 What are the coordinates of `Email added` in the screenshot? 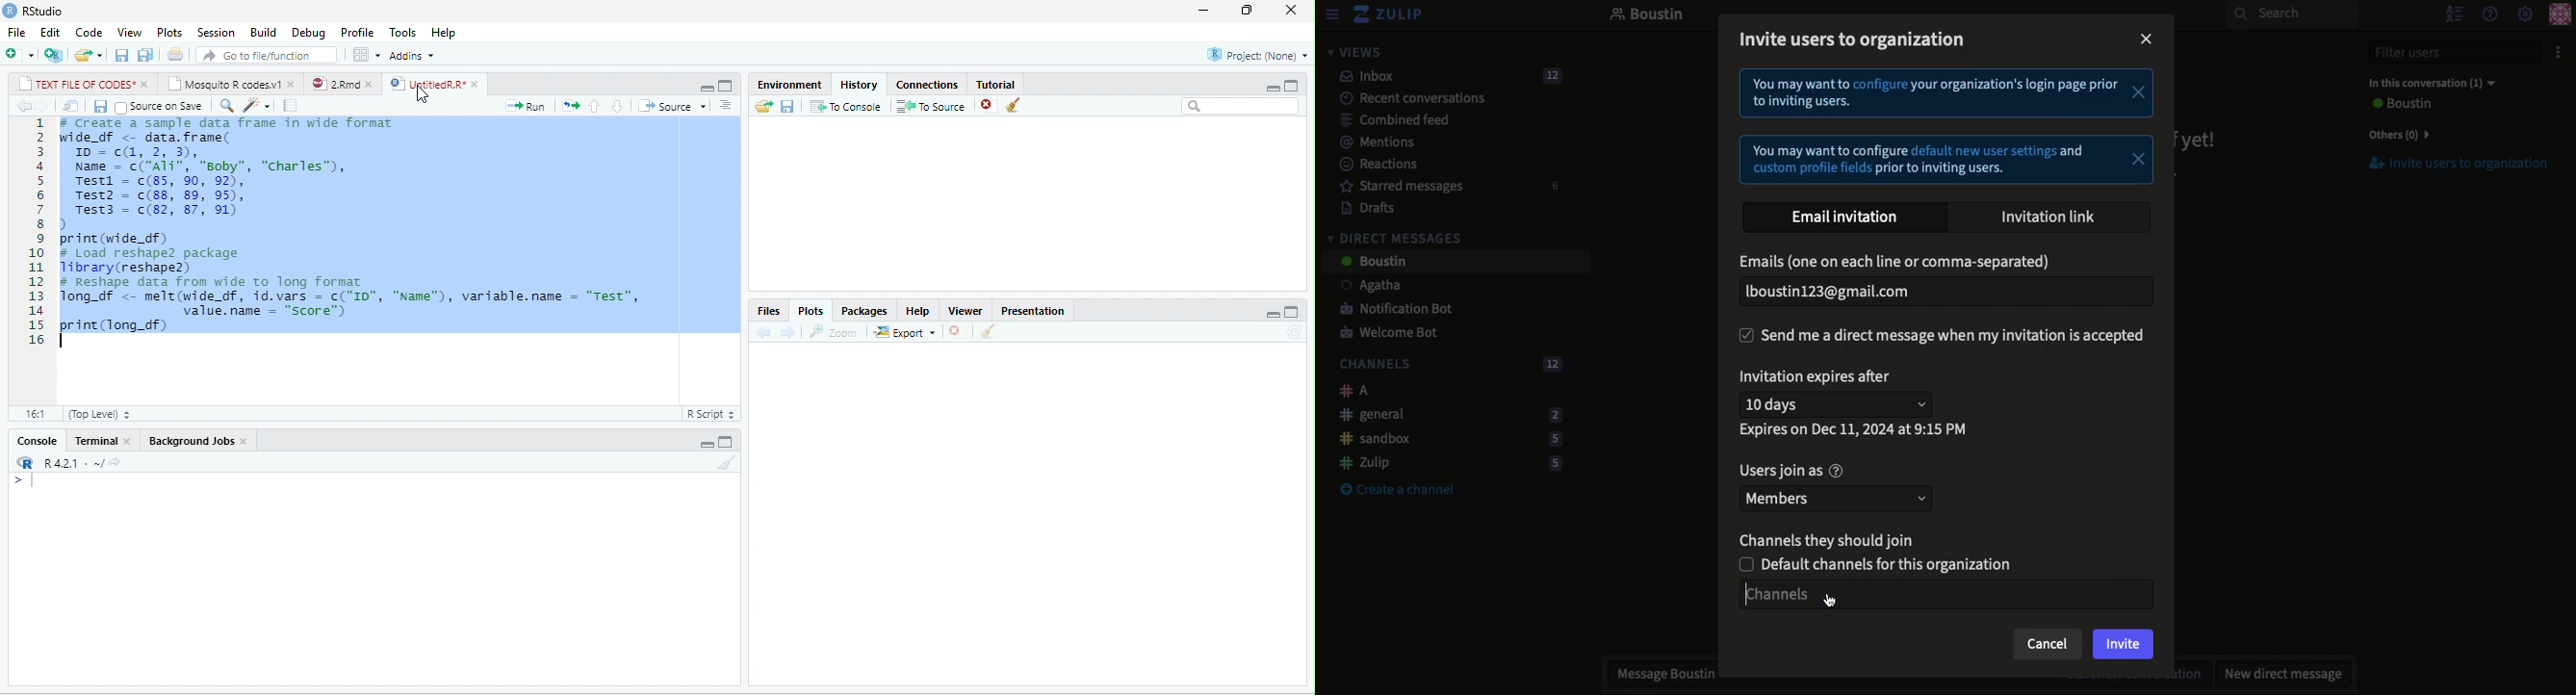 It's located at (1942, 291).